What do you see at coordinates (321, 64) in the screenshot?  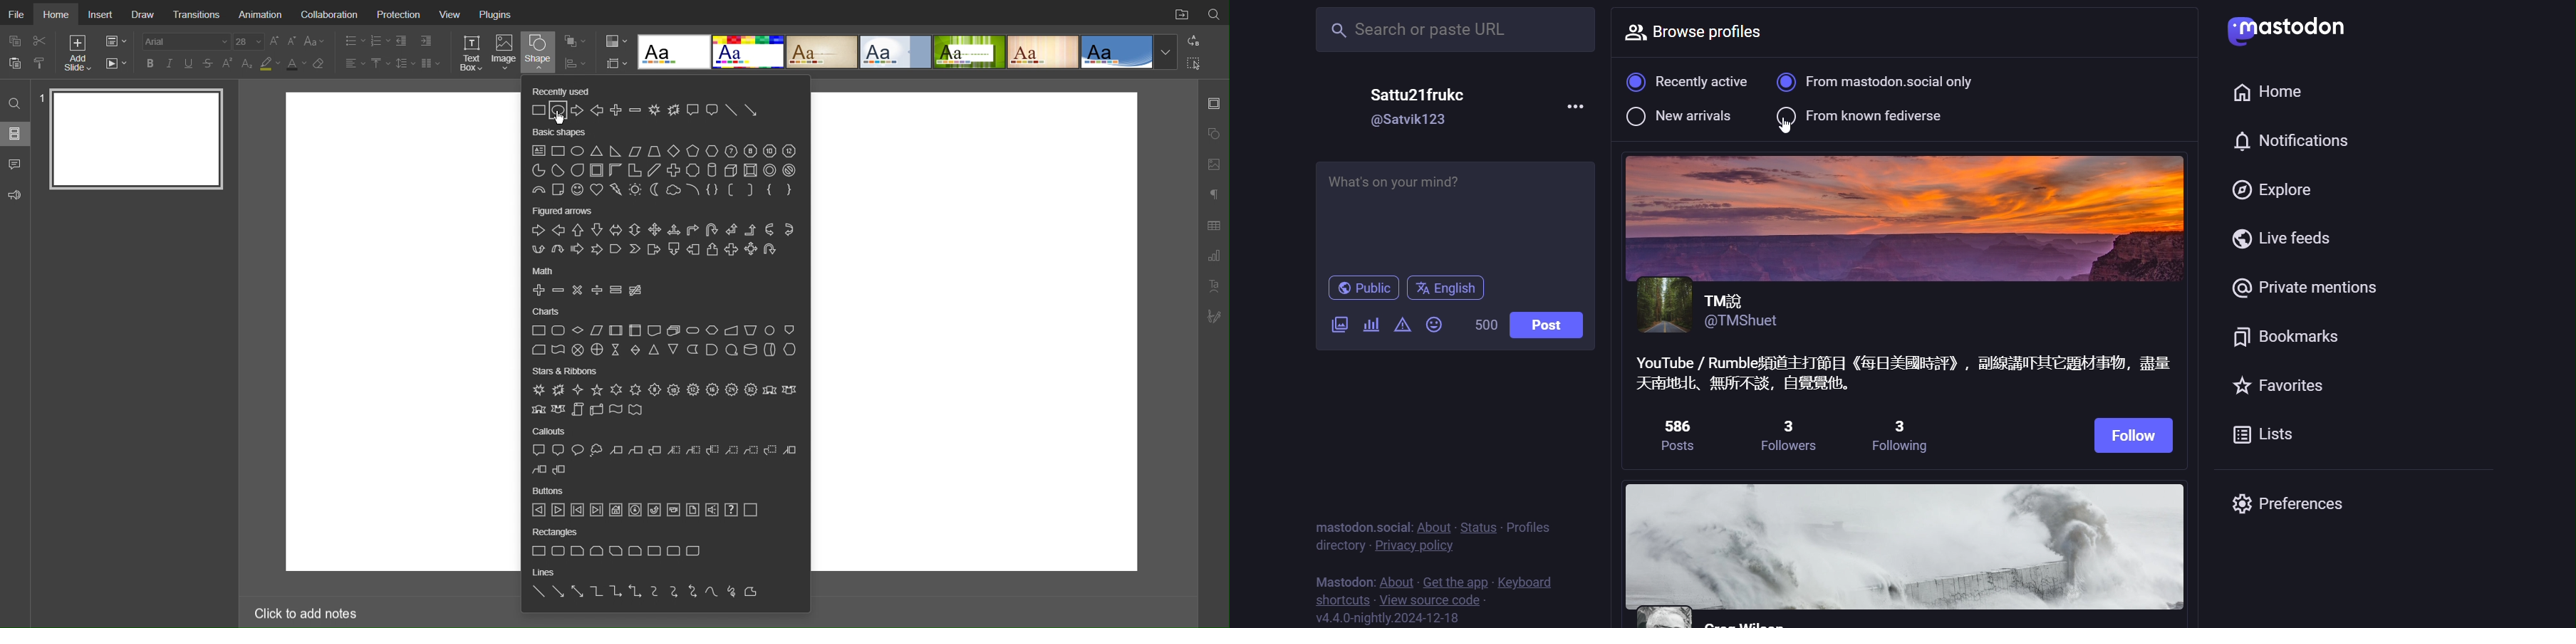 I see `Erase` at bounding box center [321, 64].